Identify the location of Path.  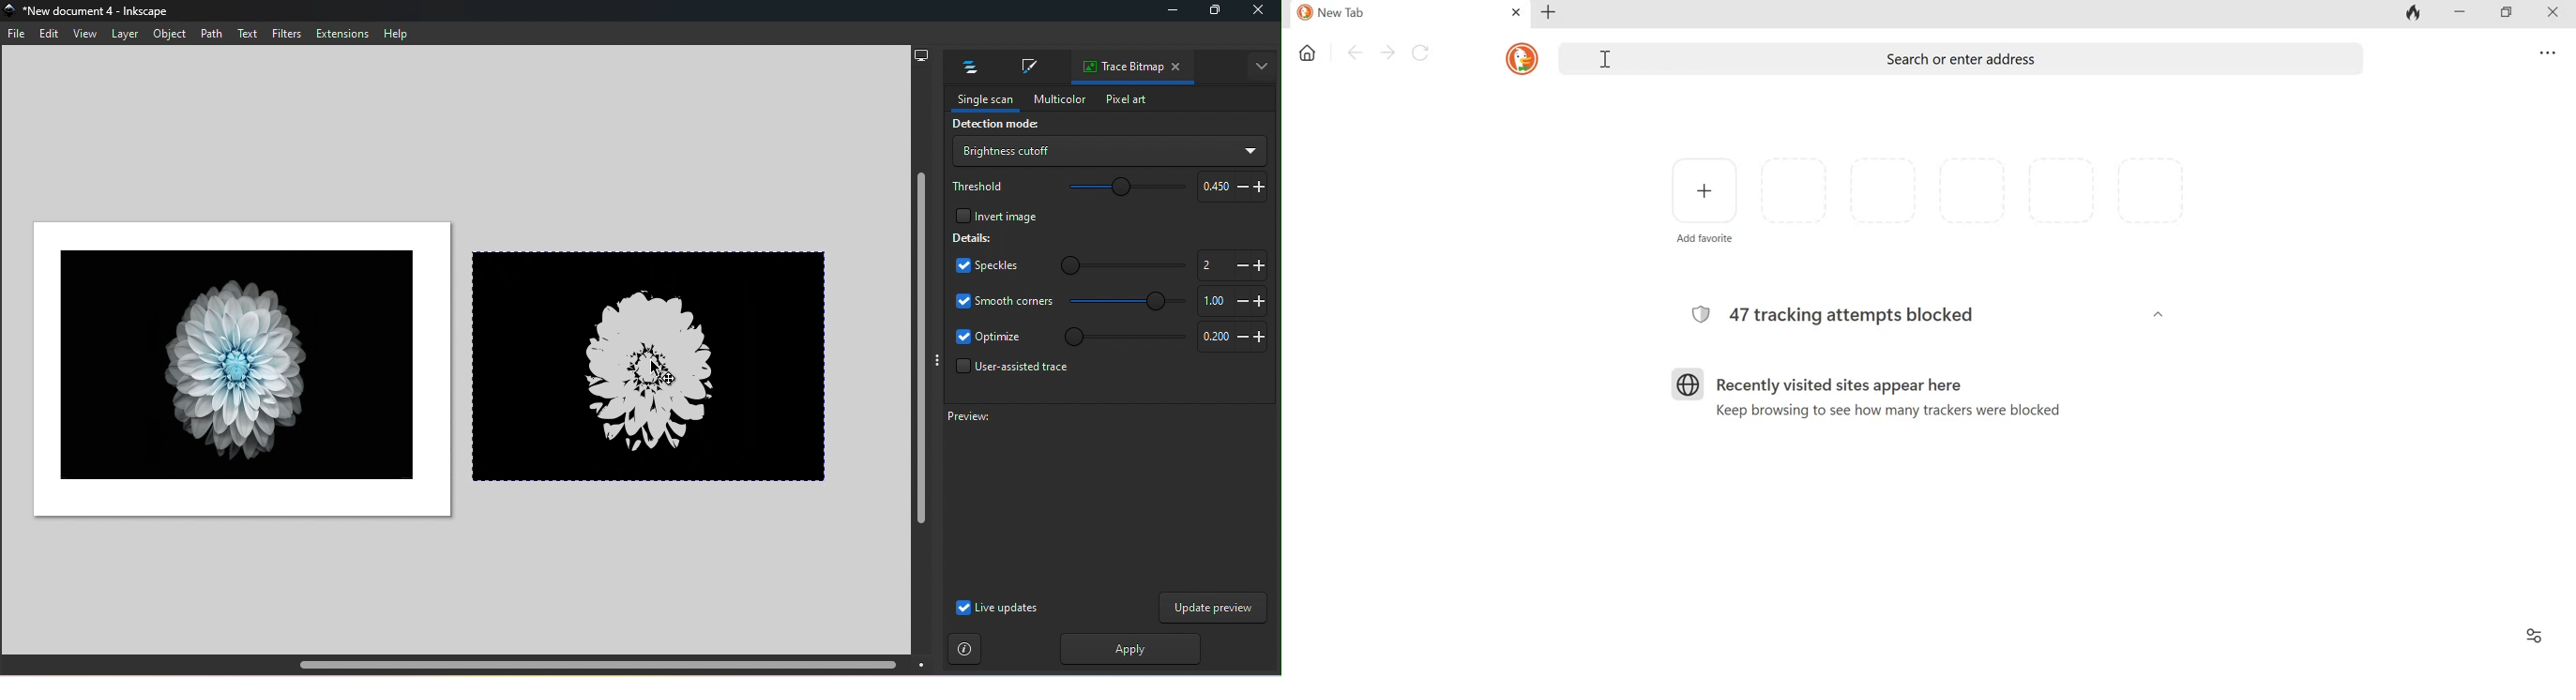
(211, 33).